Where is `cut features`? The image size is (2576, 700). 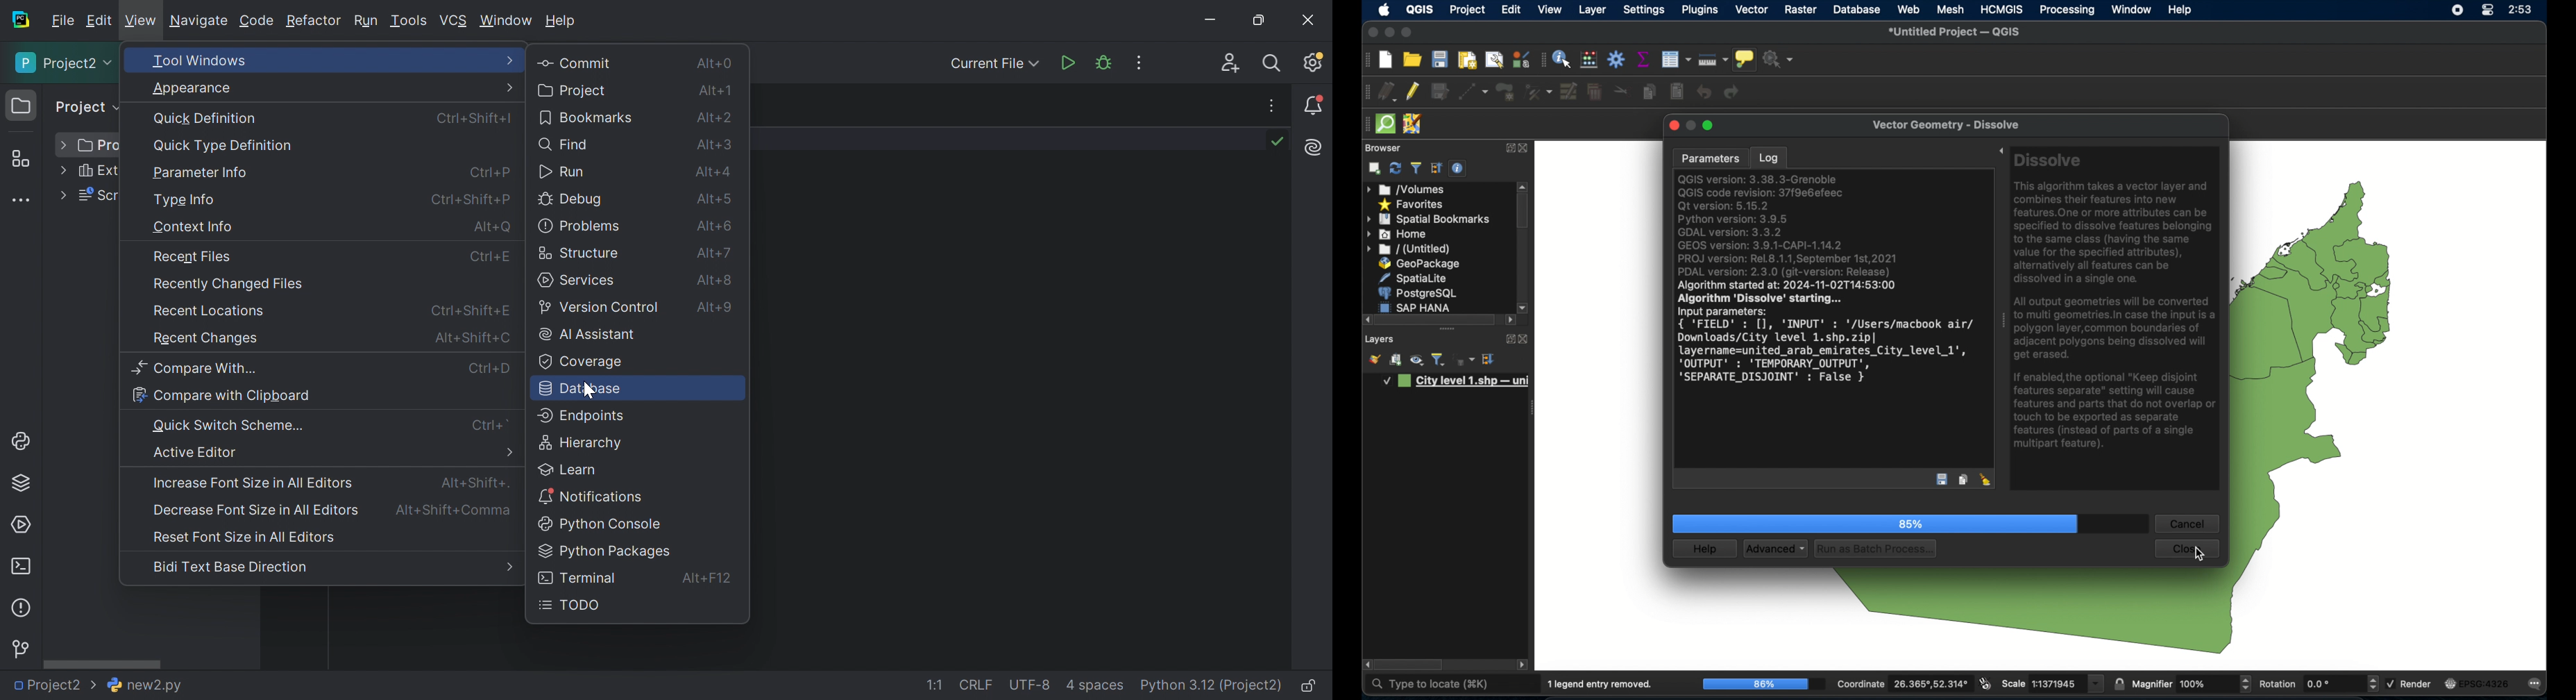
cut features is located at coordinates (1621, 91).